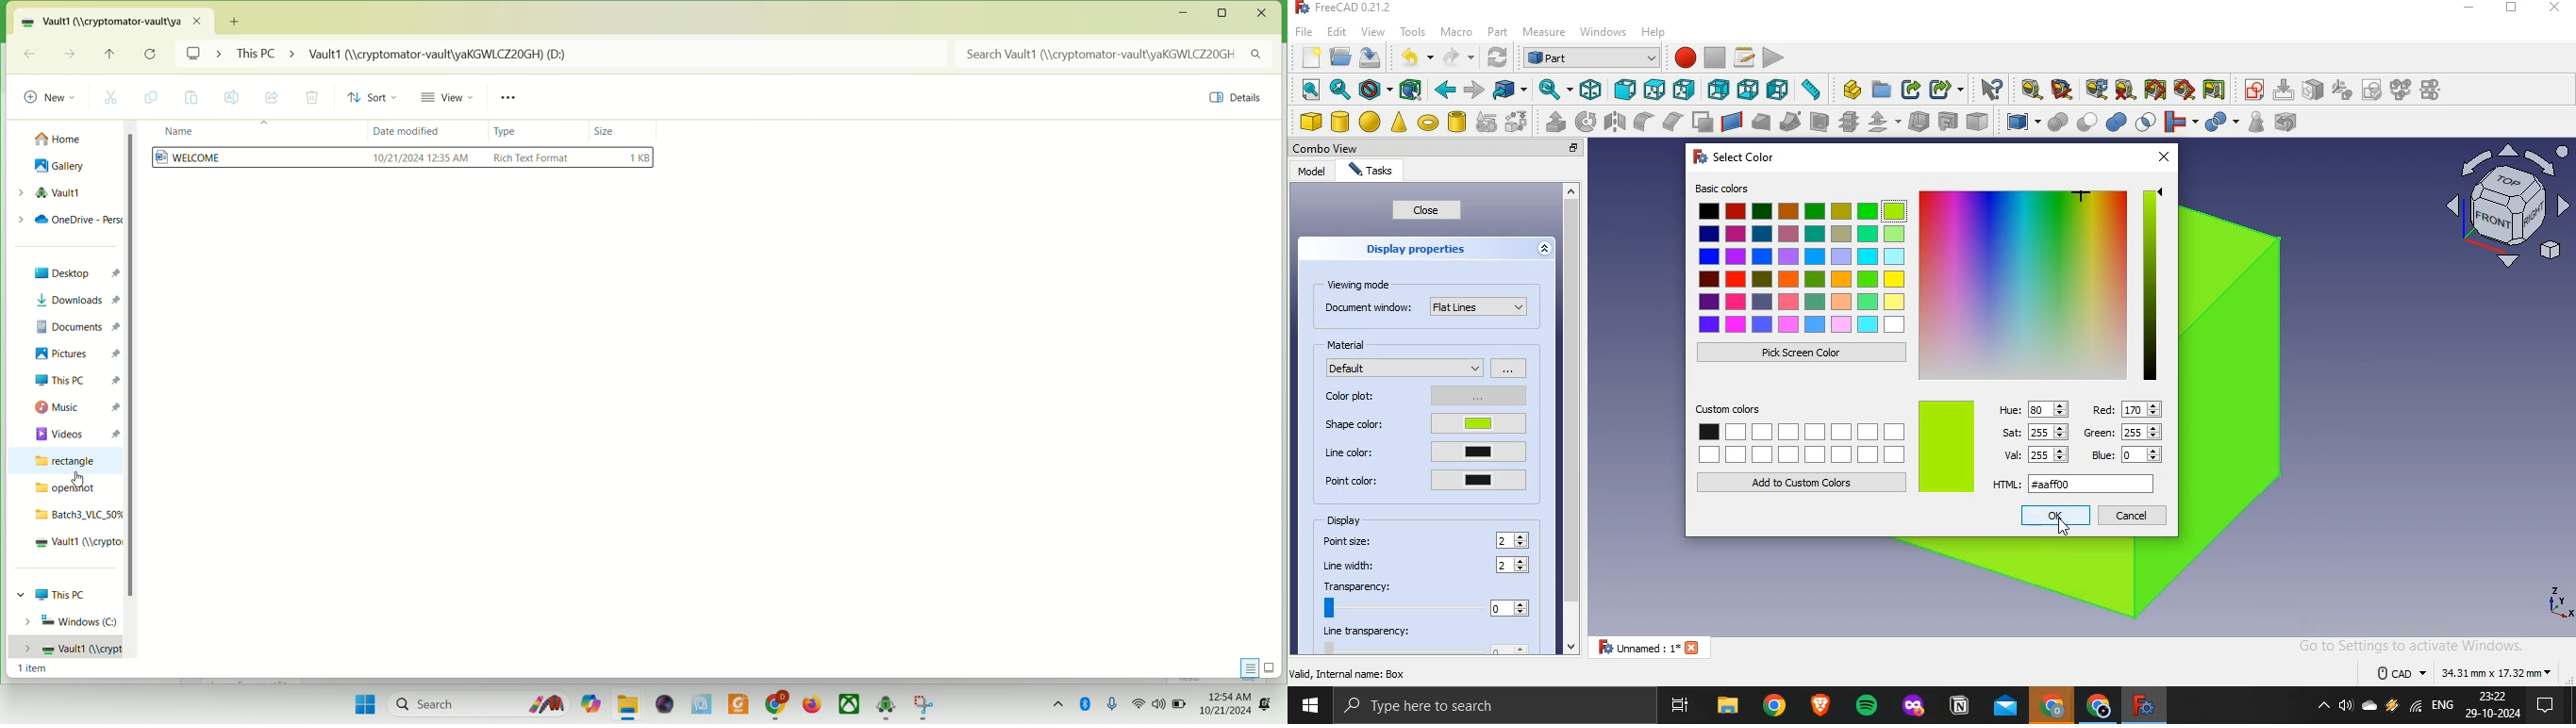  I want to click on material, so click(1350, 344).